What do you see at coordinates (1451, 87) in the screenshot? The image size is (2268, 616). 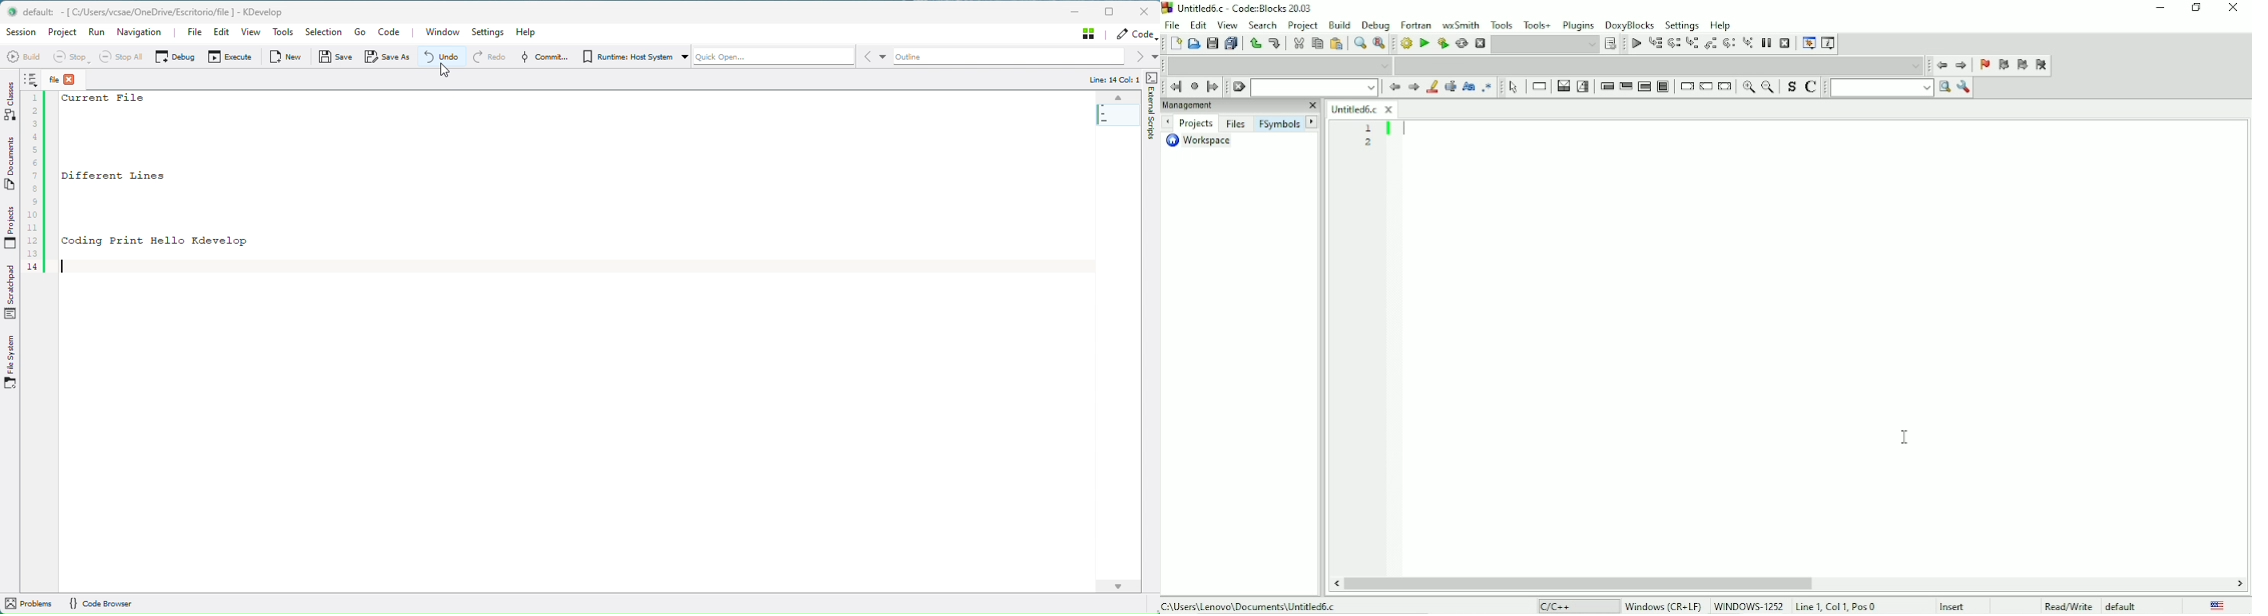 I see `Selected text` at bounding box center [1451, 87].